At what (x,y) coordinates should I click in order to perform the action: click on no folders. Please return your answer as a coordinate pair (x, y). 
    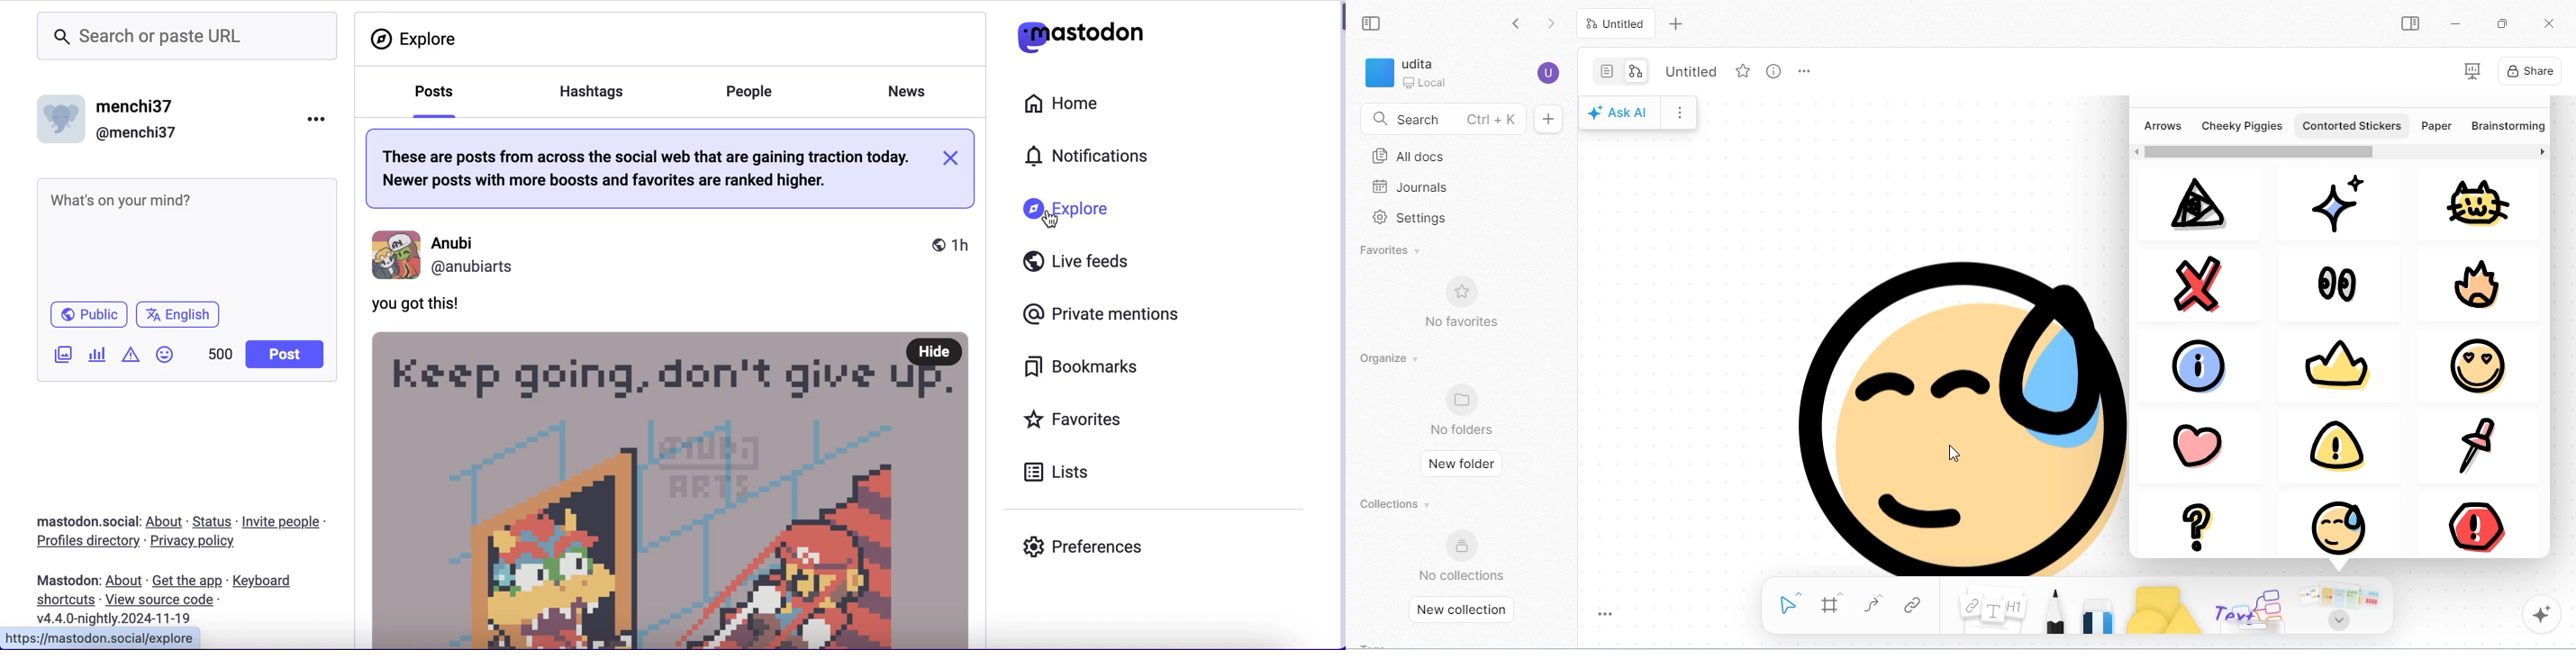
    Looking at the image, I should click on (1464, 410).